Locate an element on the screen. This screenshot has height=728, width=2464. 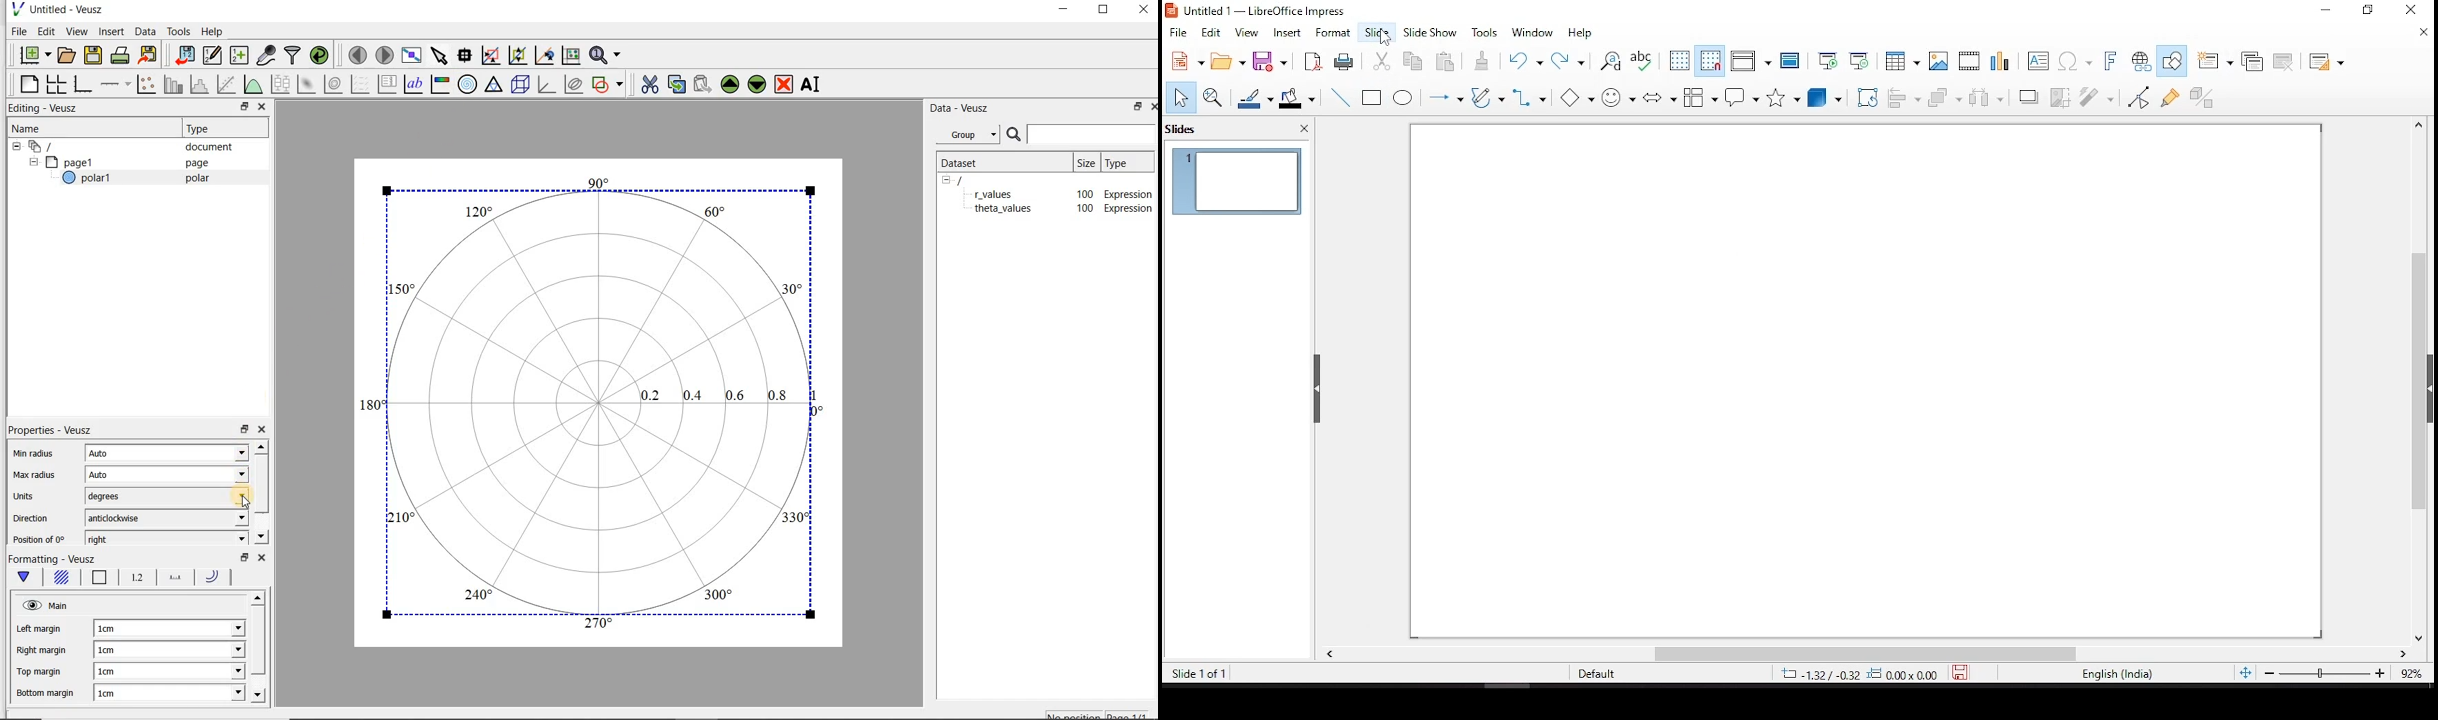
curves and polygons is located at coordinates (1484, 94).